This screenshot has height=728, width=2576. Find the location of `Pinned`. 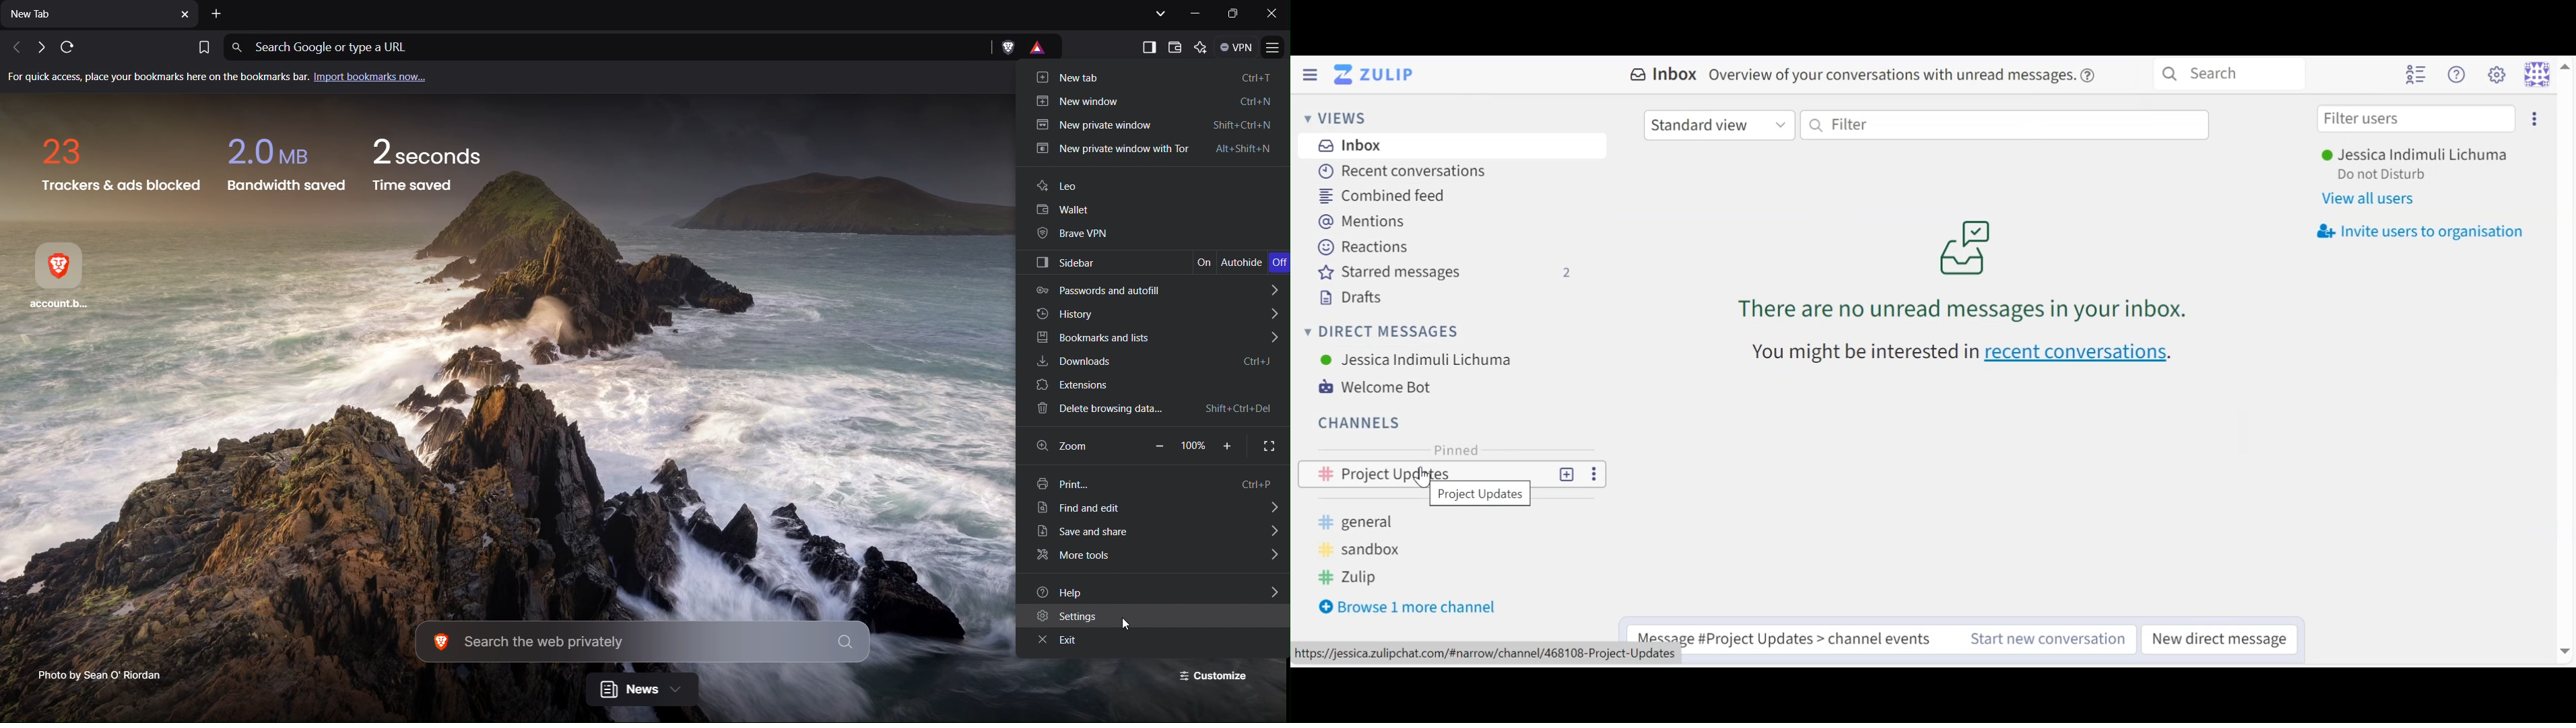

Pinned is located at coordinates (1454, 451).